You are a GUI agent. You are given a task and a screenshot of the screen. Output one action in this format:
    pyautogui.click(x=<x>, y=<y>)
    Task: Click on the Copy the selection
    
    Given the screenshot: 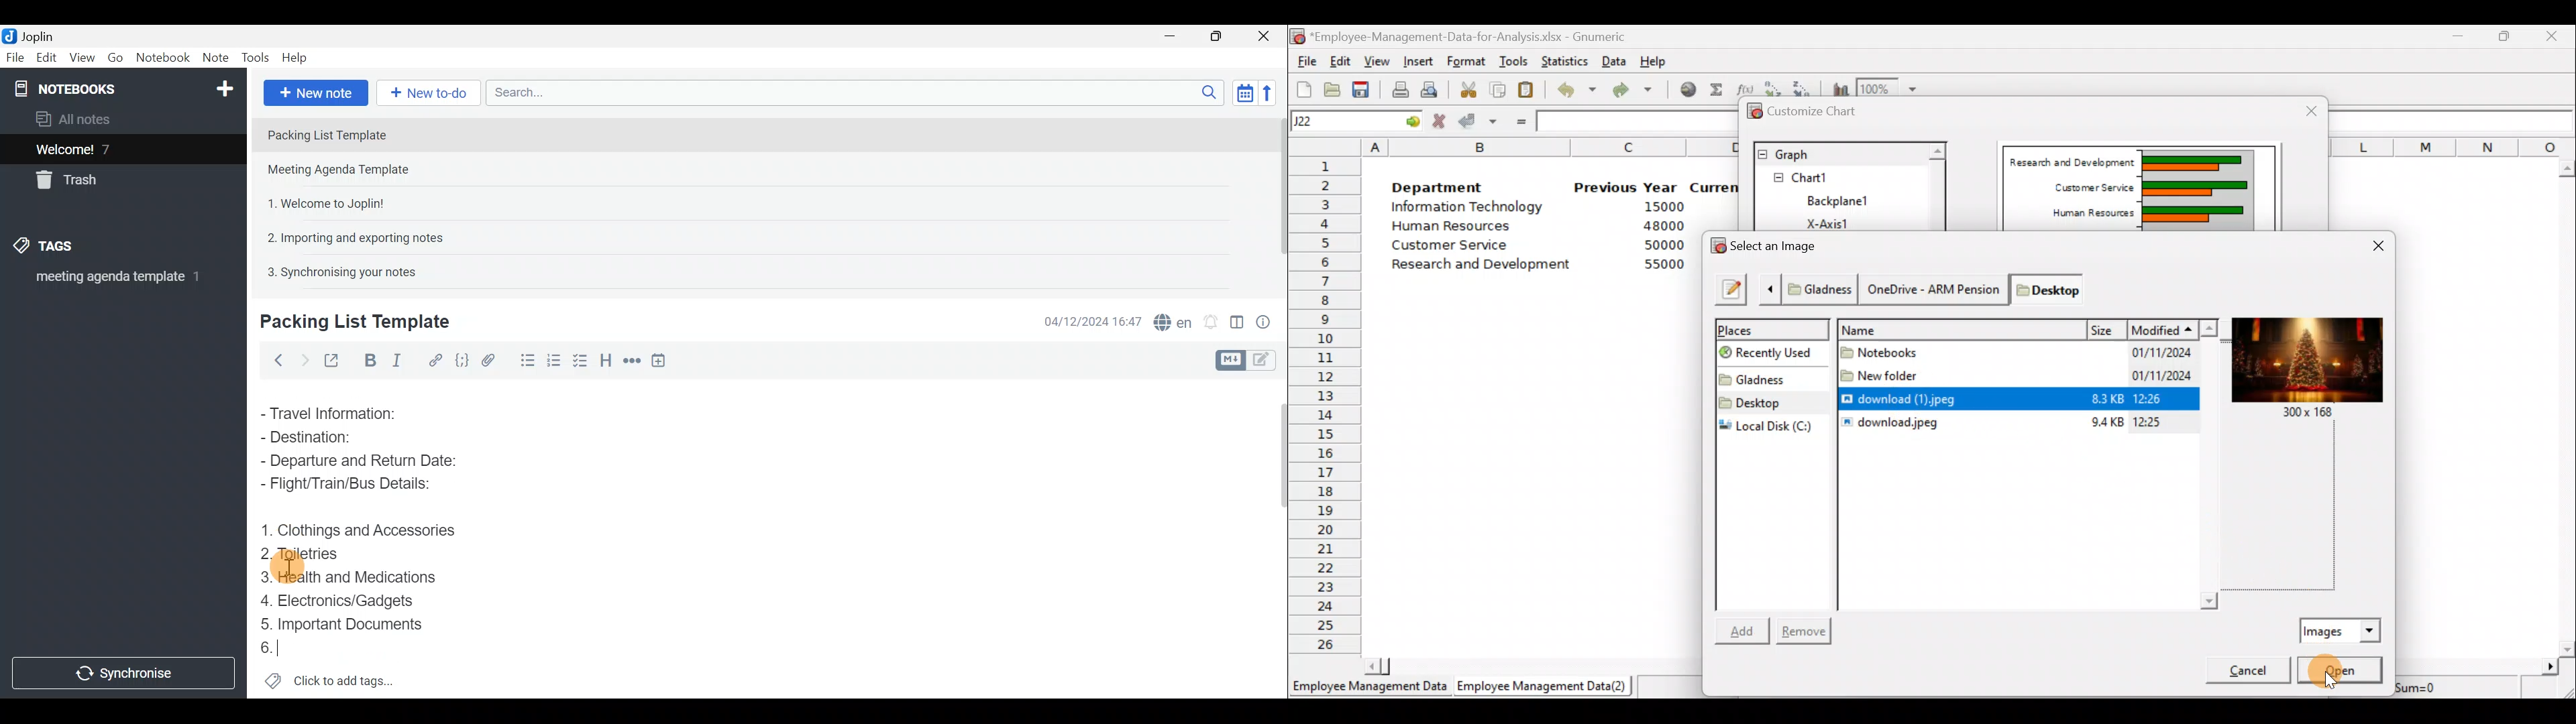 What is the action you would take?
    pyautogui.click(x=1501, y=90)
    